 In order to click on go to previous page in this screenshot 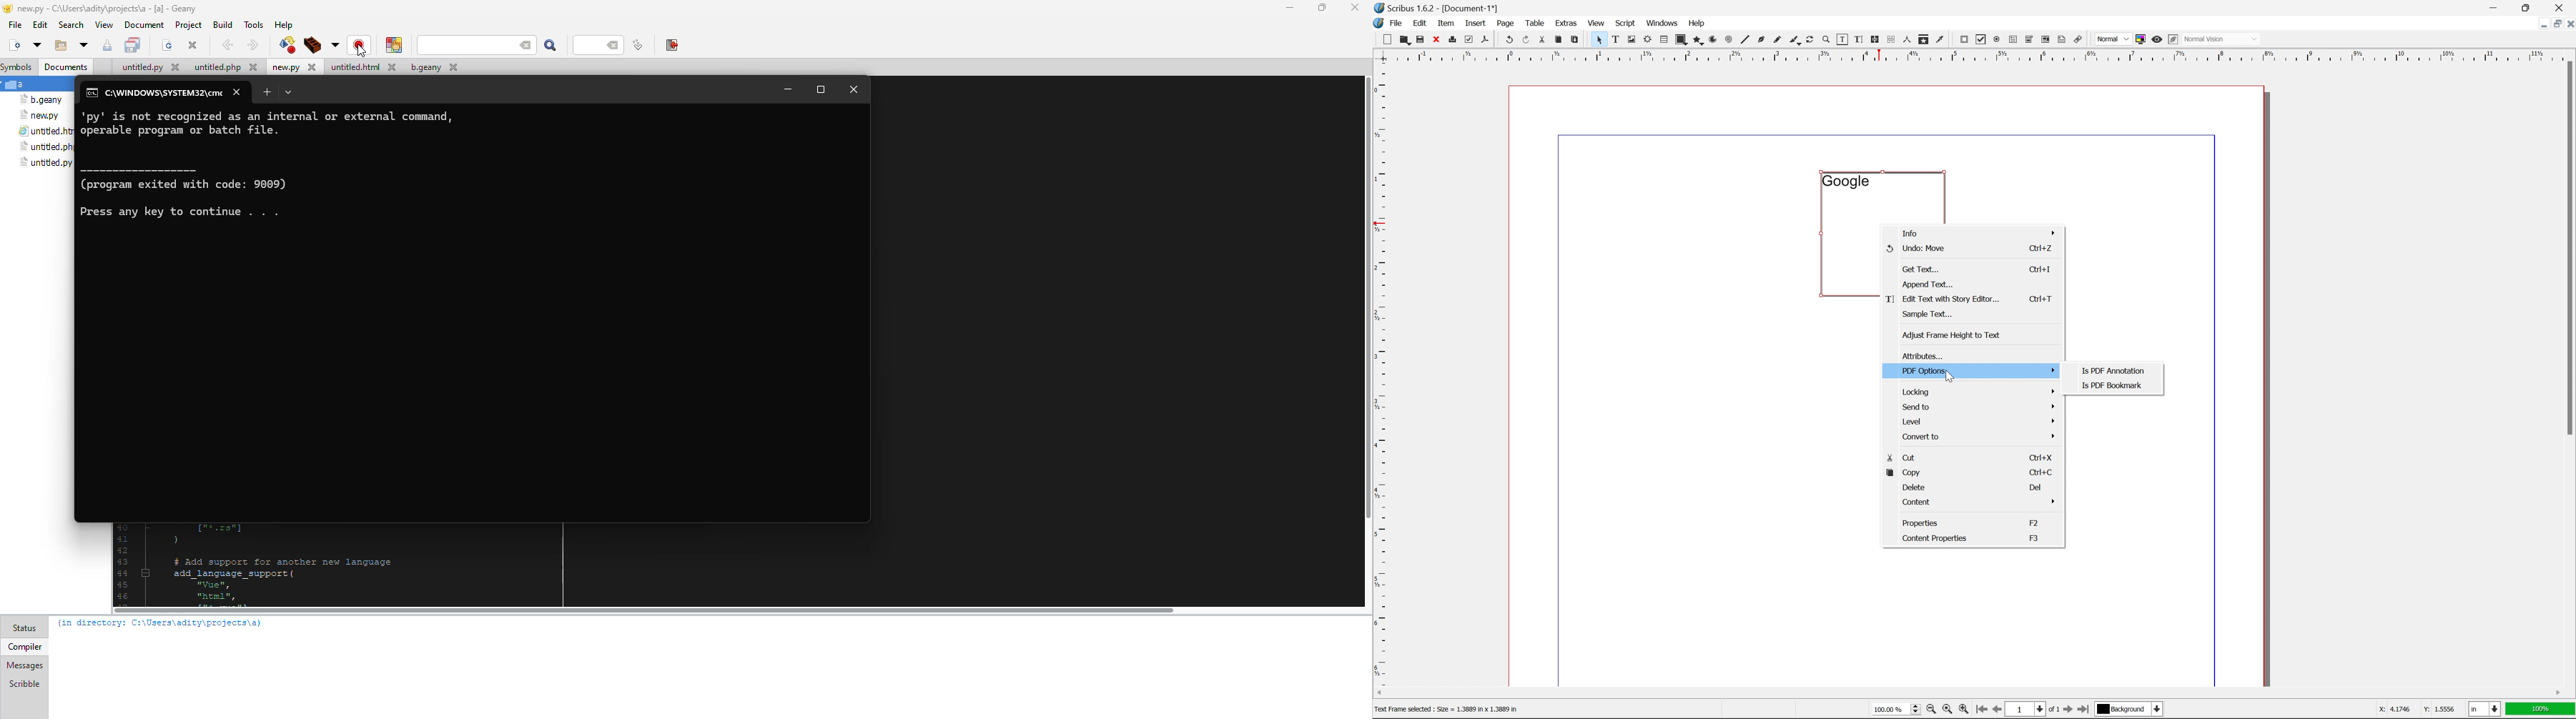, I will do `click(1998, 710)`.